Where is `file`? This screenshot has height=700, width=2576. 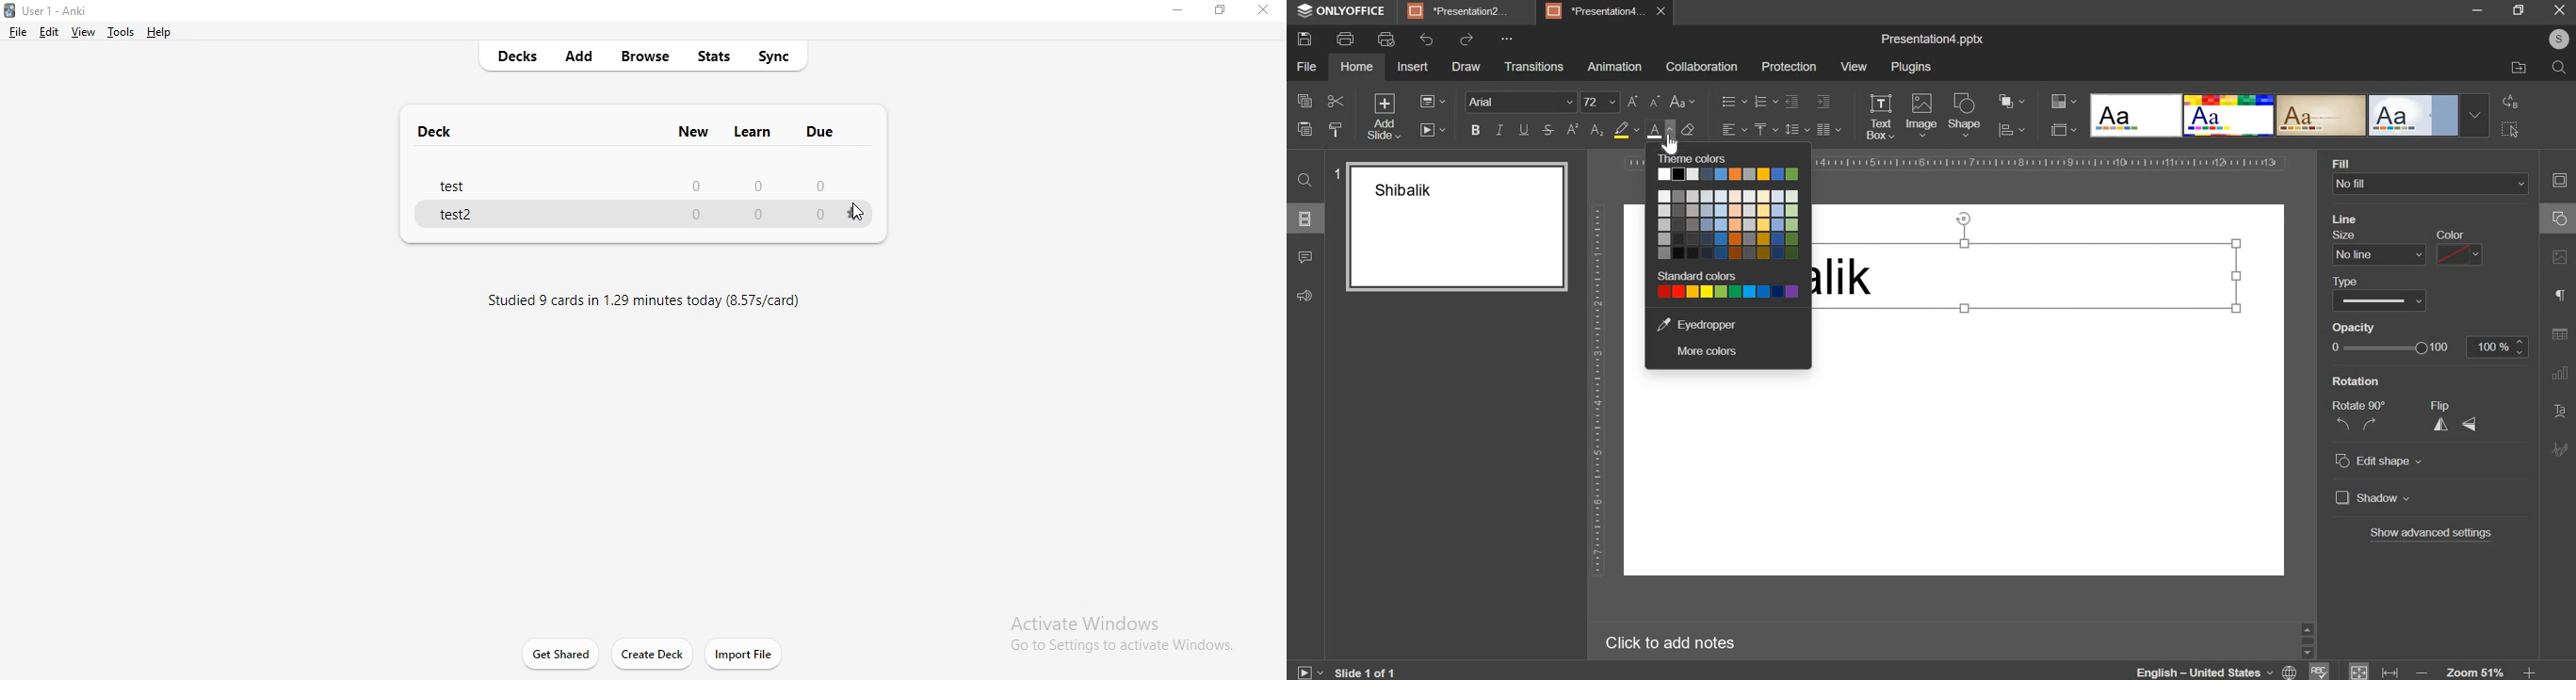 file is located at coordinates (20, 32).